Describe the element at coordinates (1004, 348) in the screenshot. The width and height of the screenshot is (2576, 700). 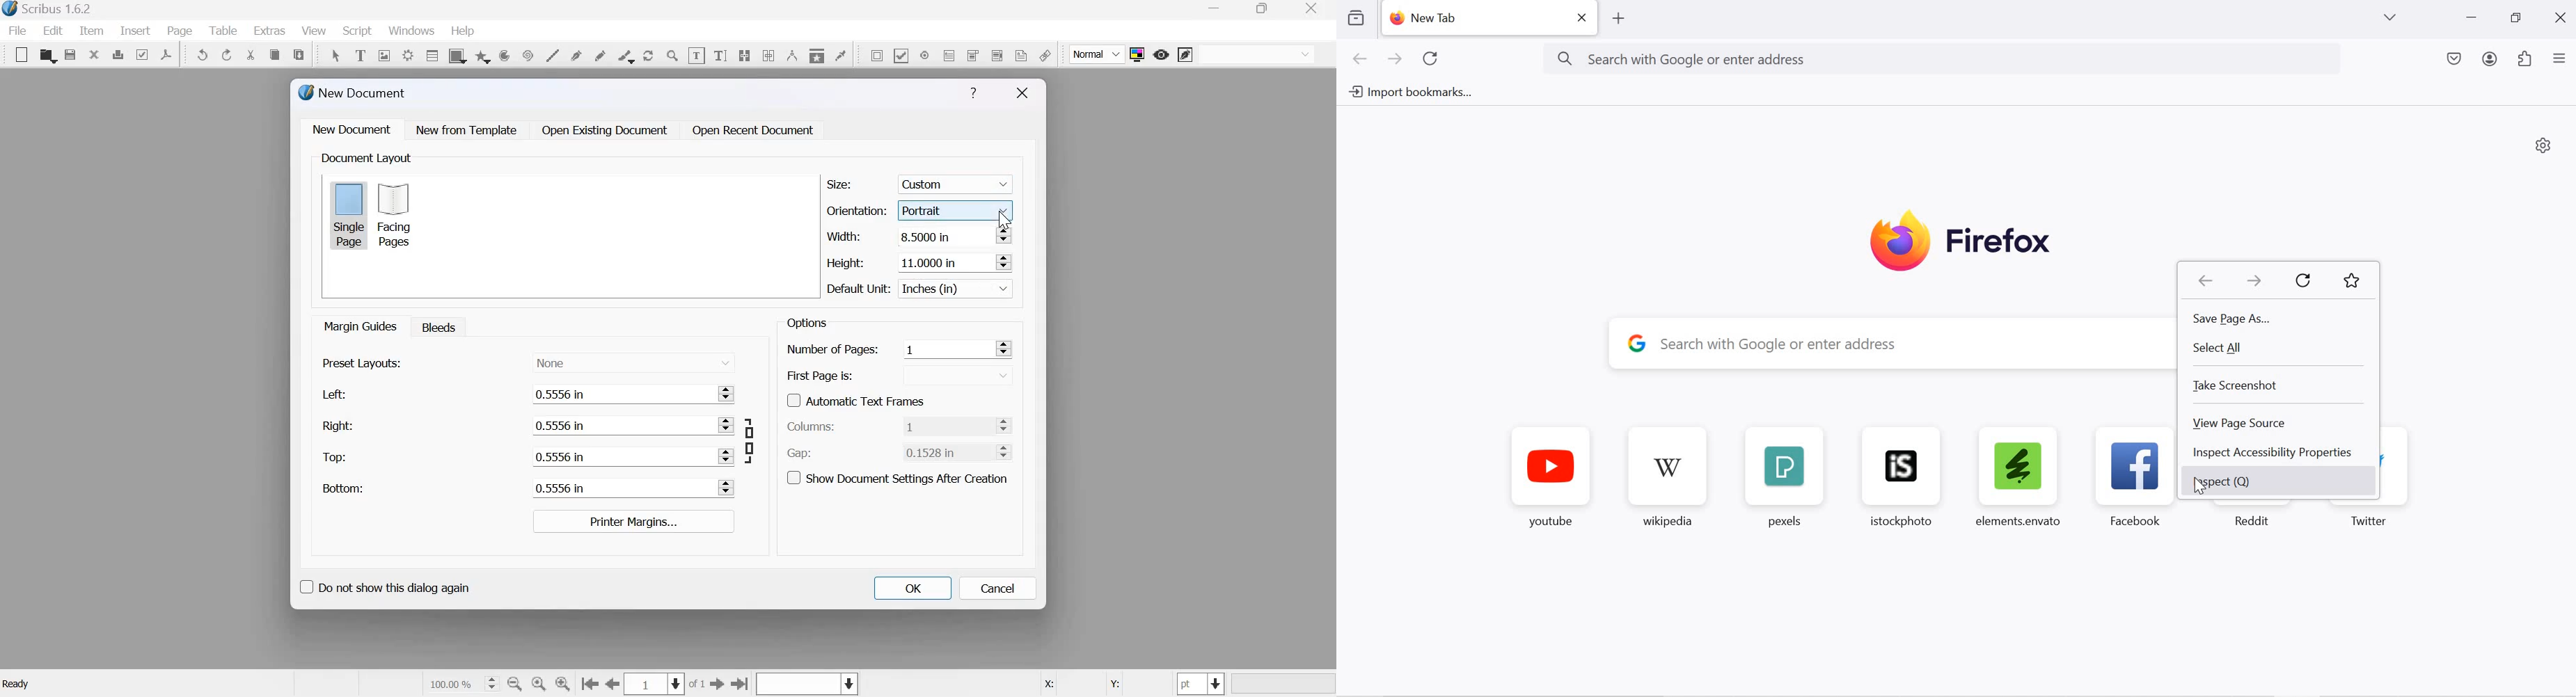
I see `Increase and Decrease` at that location.